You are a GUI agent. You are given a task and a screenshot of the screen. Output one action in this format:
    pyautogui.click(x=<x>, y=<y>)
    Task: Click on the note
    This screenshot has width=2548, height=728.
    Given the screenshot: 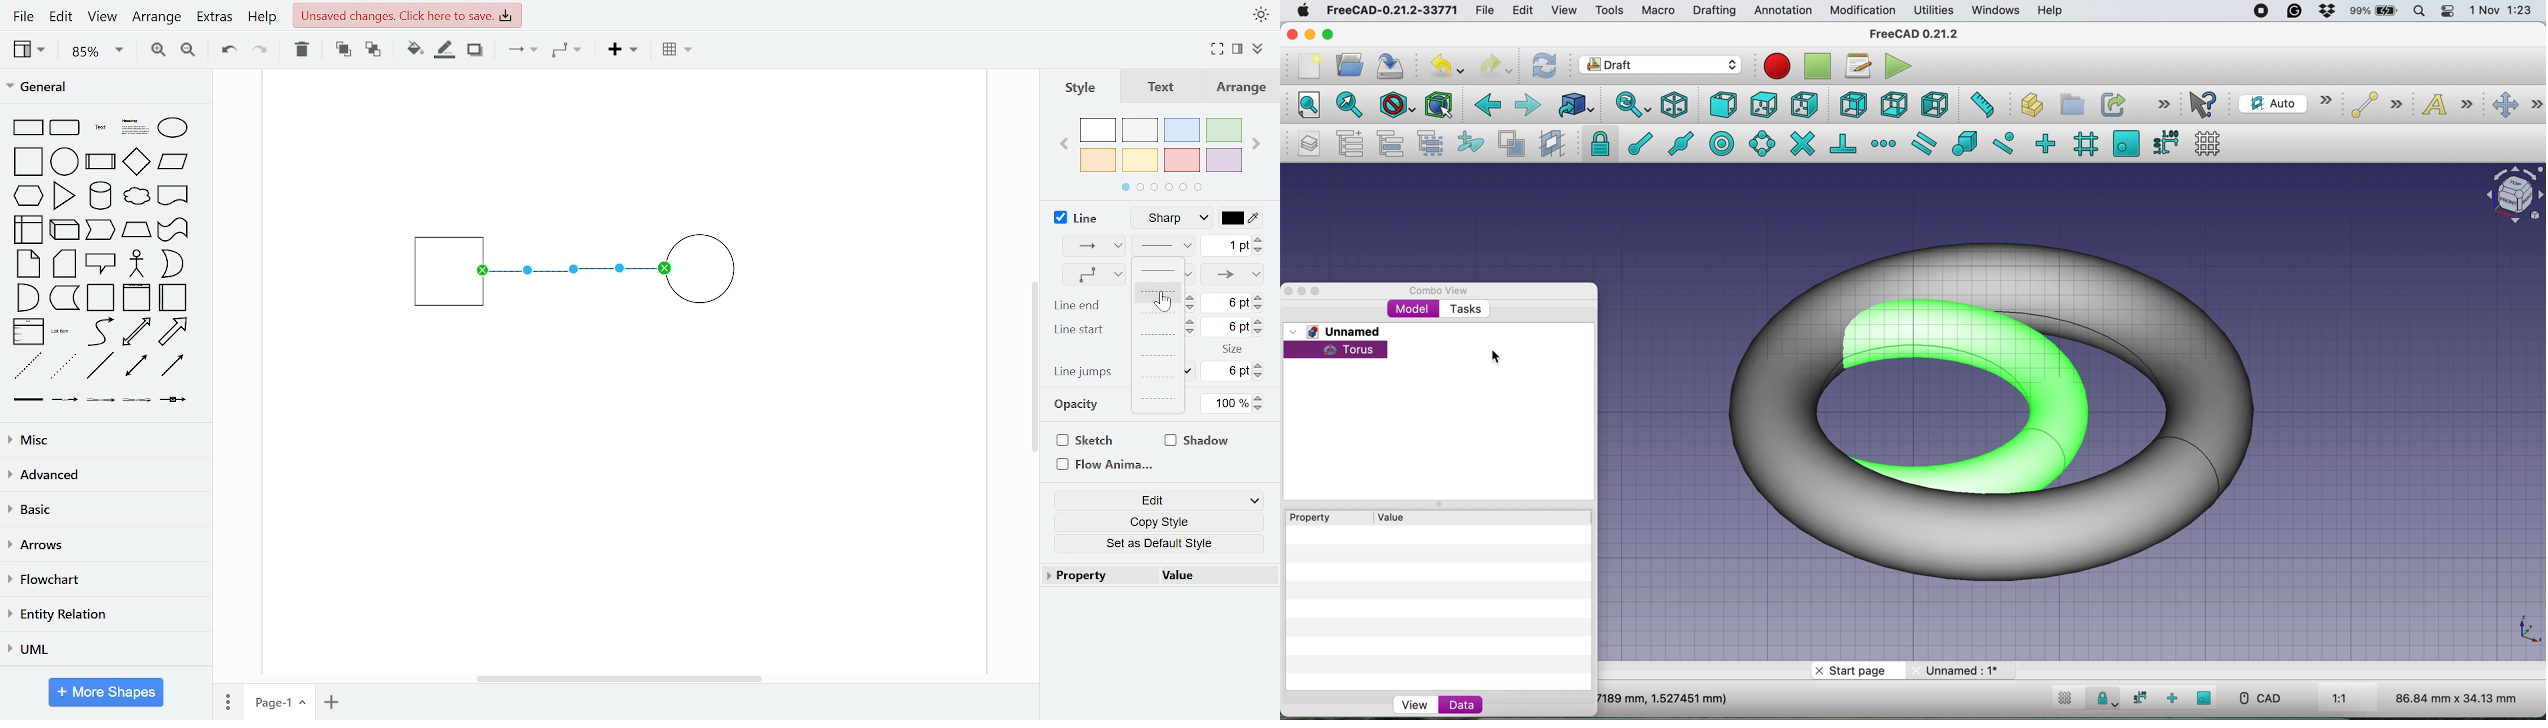 What is the action you would take?
    pyautogui.click(x=30, y=263)
    